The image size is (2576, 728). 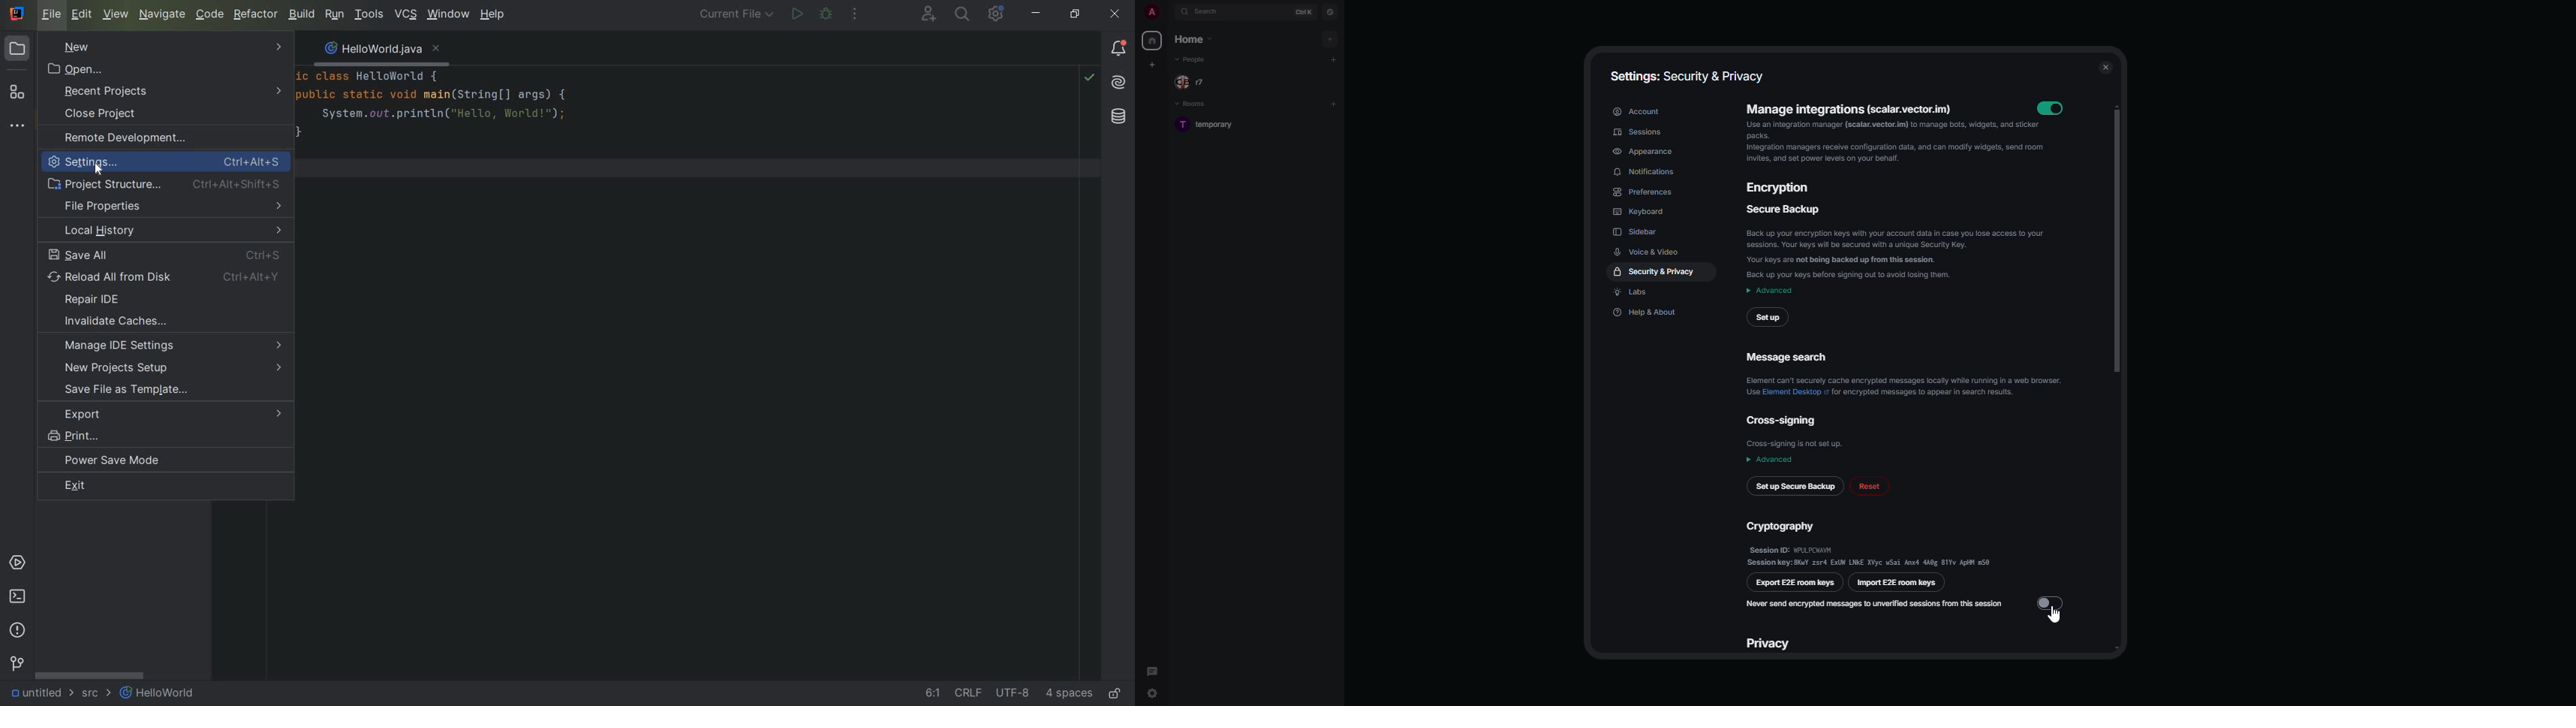 I want to click on security & privacy, so click(x=1654, y=273).